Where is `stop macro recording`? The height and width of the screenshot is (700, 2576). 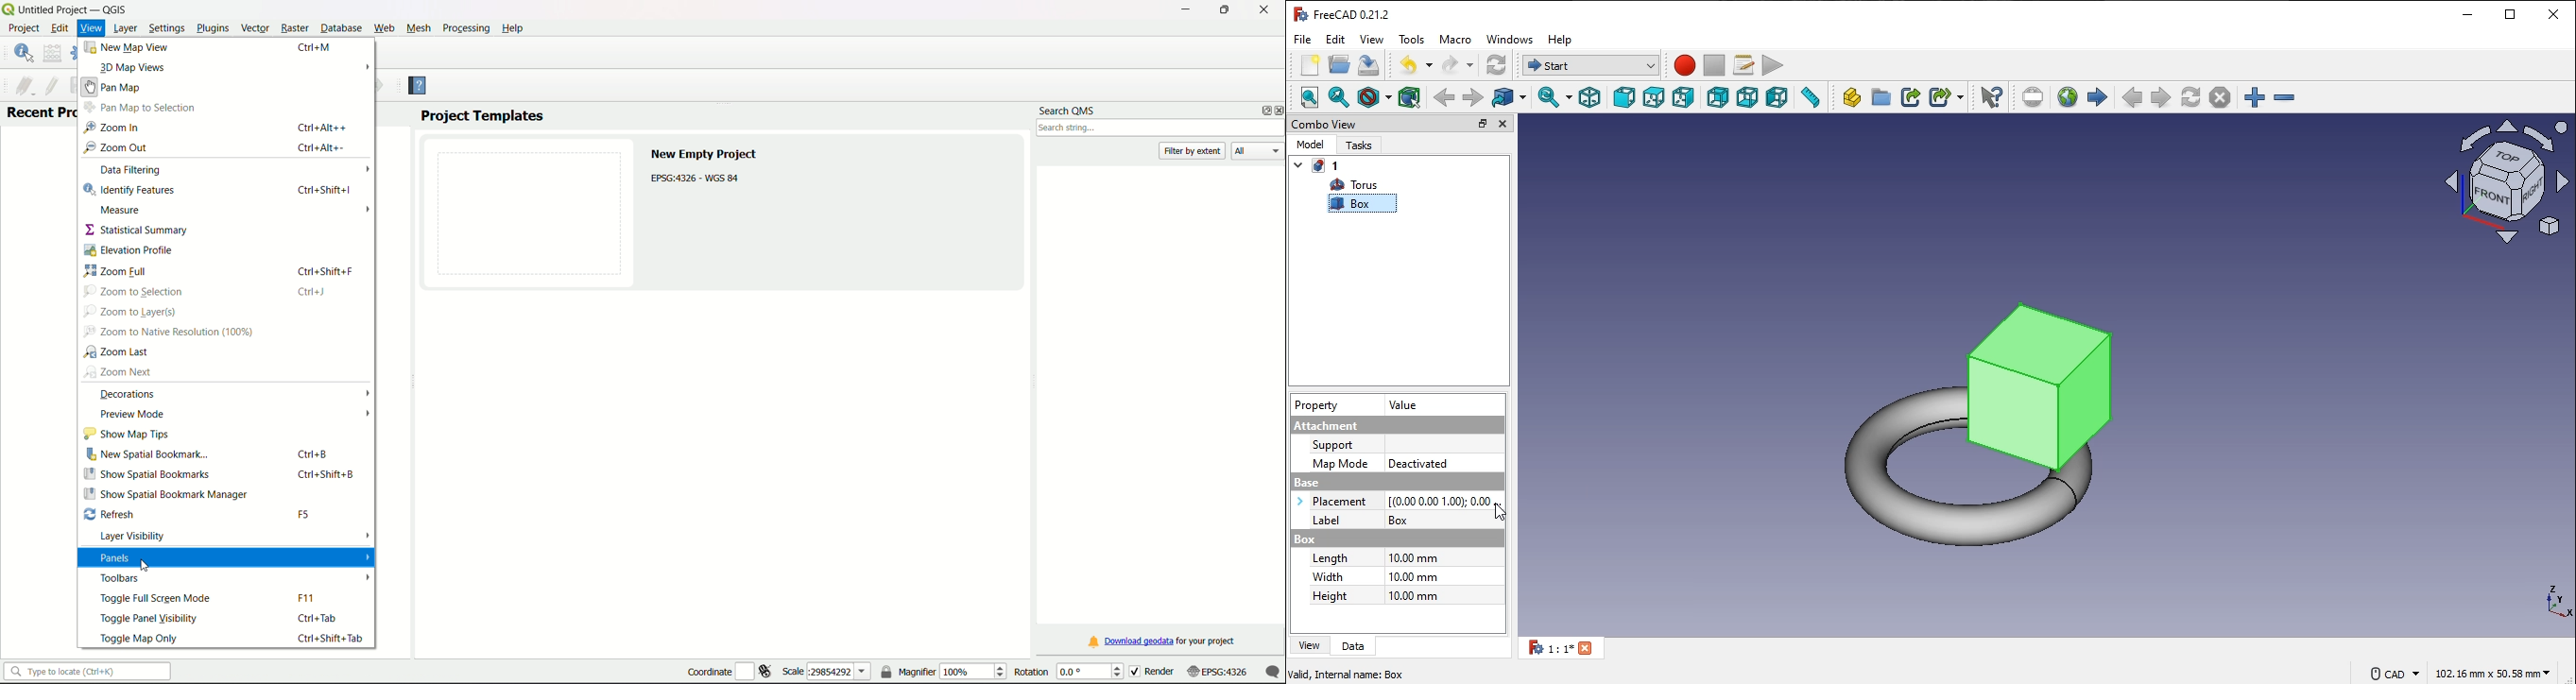 stop macro recording is located at coordinates (1713, 66).